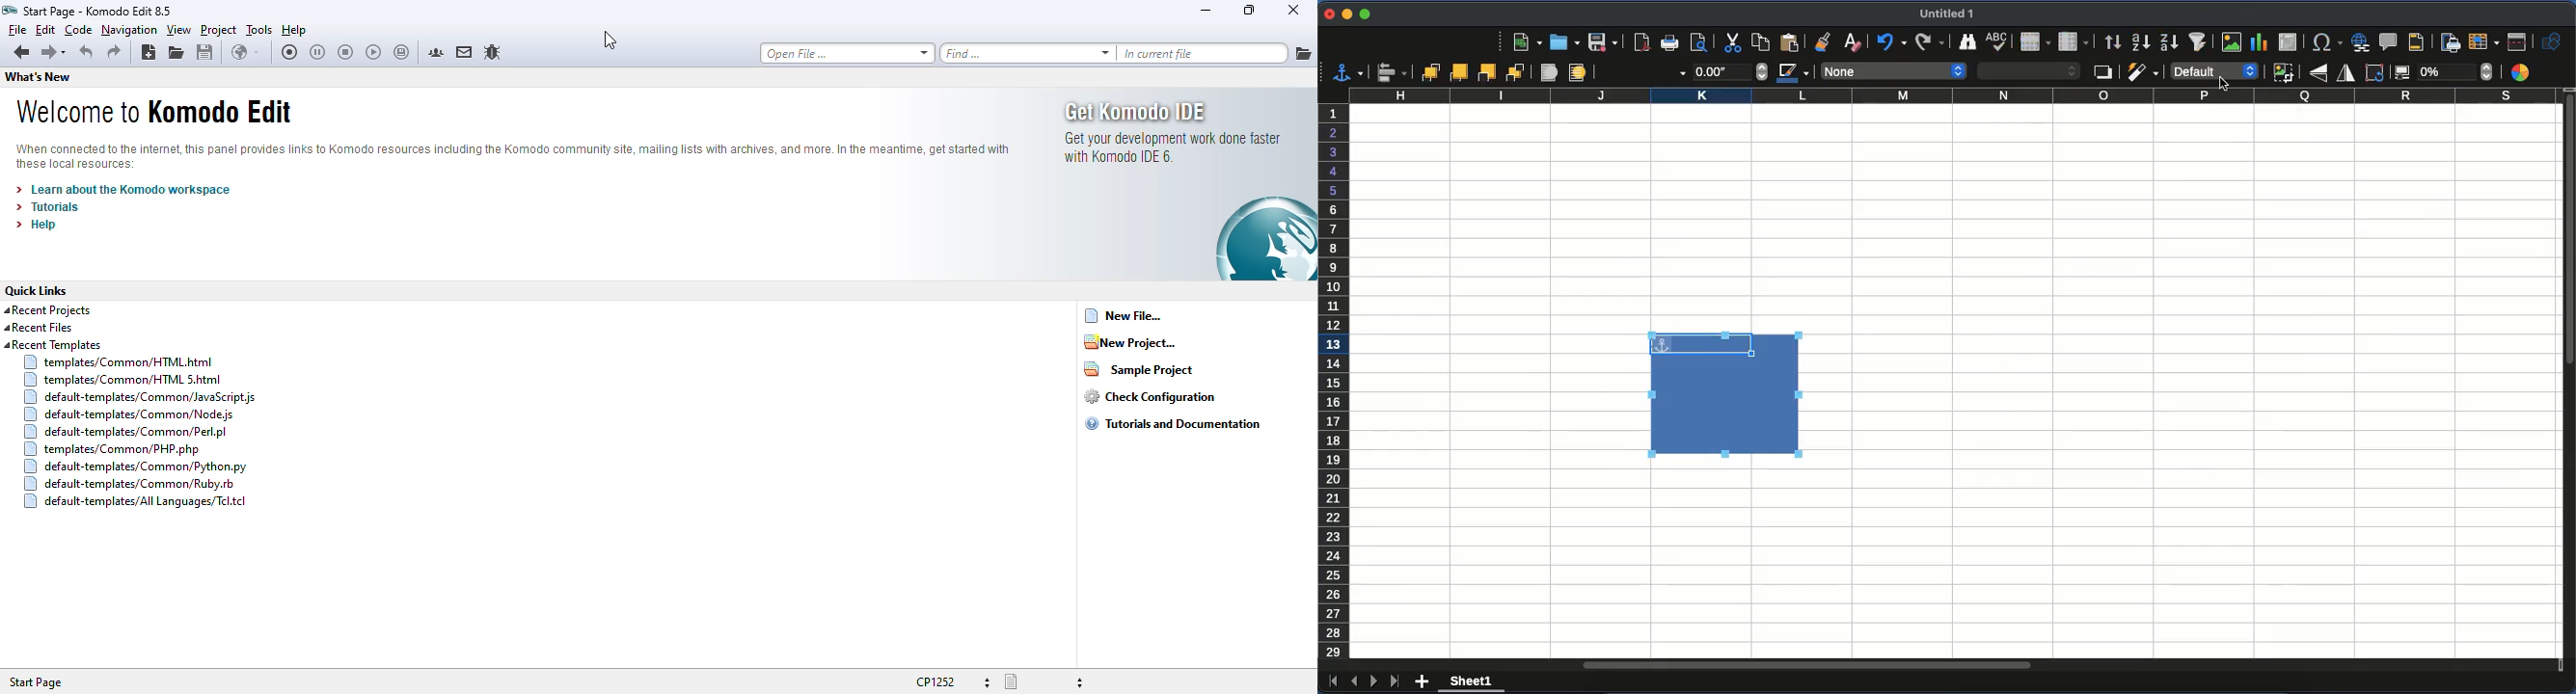 The width and height of the screenshot is (2576, 700). Describe the element at coordinates (2444, 73) in the screenshot. I see `transparency` at that location.